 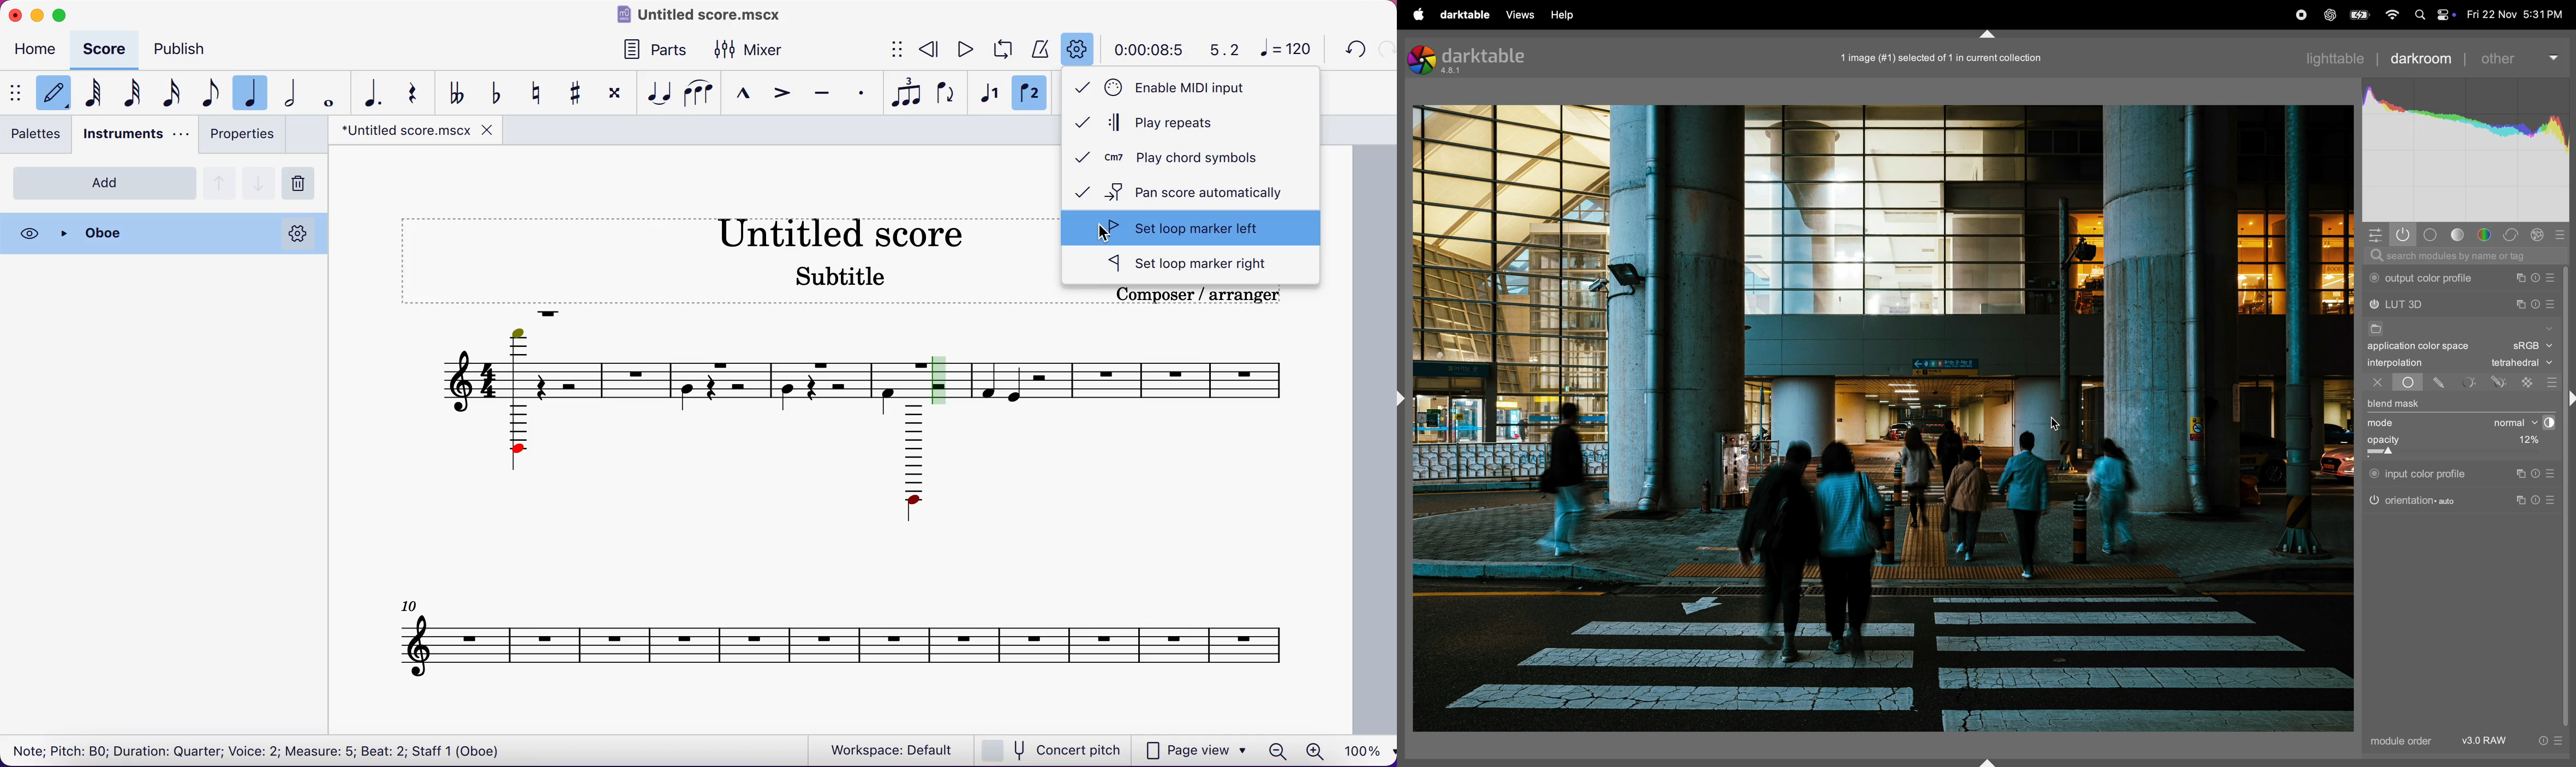 What do you see at coordinates (2527, 442) in the screenshot?
I see `12%` at bounding box center [2527, 442].